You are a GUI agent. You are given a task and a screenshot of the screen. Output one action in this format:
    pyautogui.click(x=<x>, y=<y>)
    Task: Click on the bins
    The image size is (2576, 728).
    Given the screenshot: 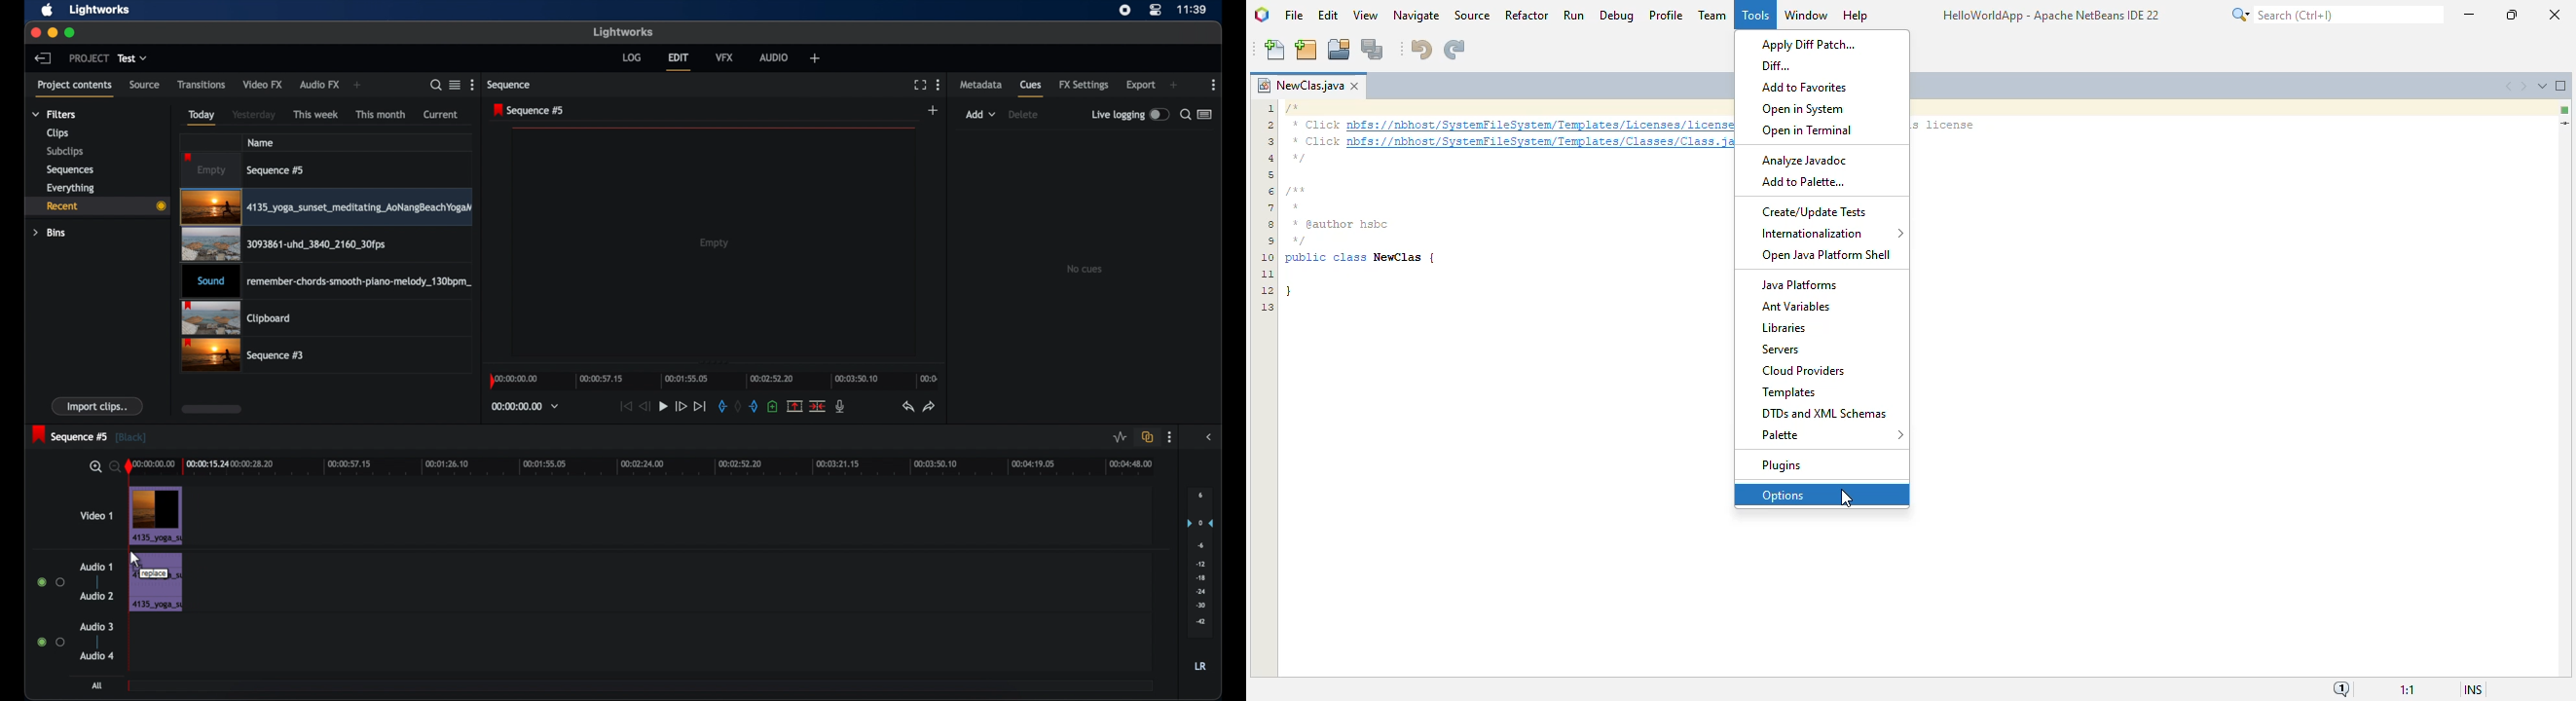 What is the action you would take?
    pyautogui.click(x=51, y=234)
    